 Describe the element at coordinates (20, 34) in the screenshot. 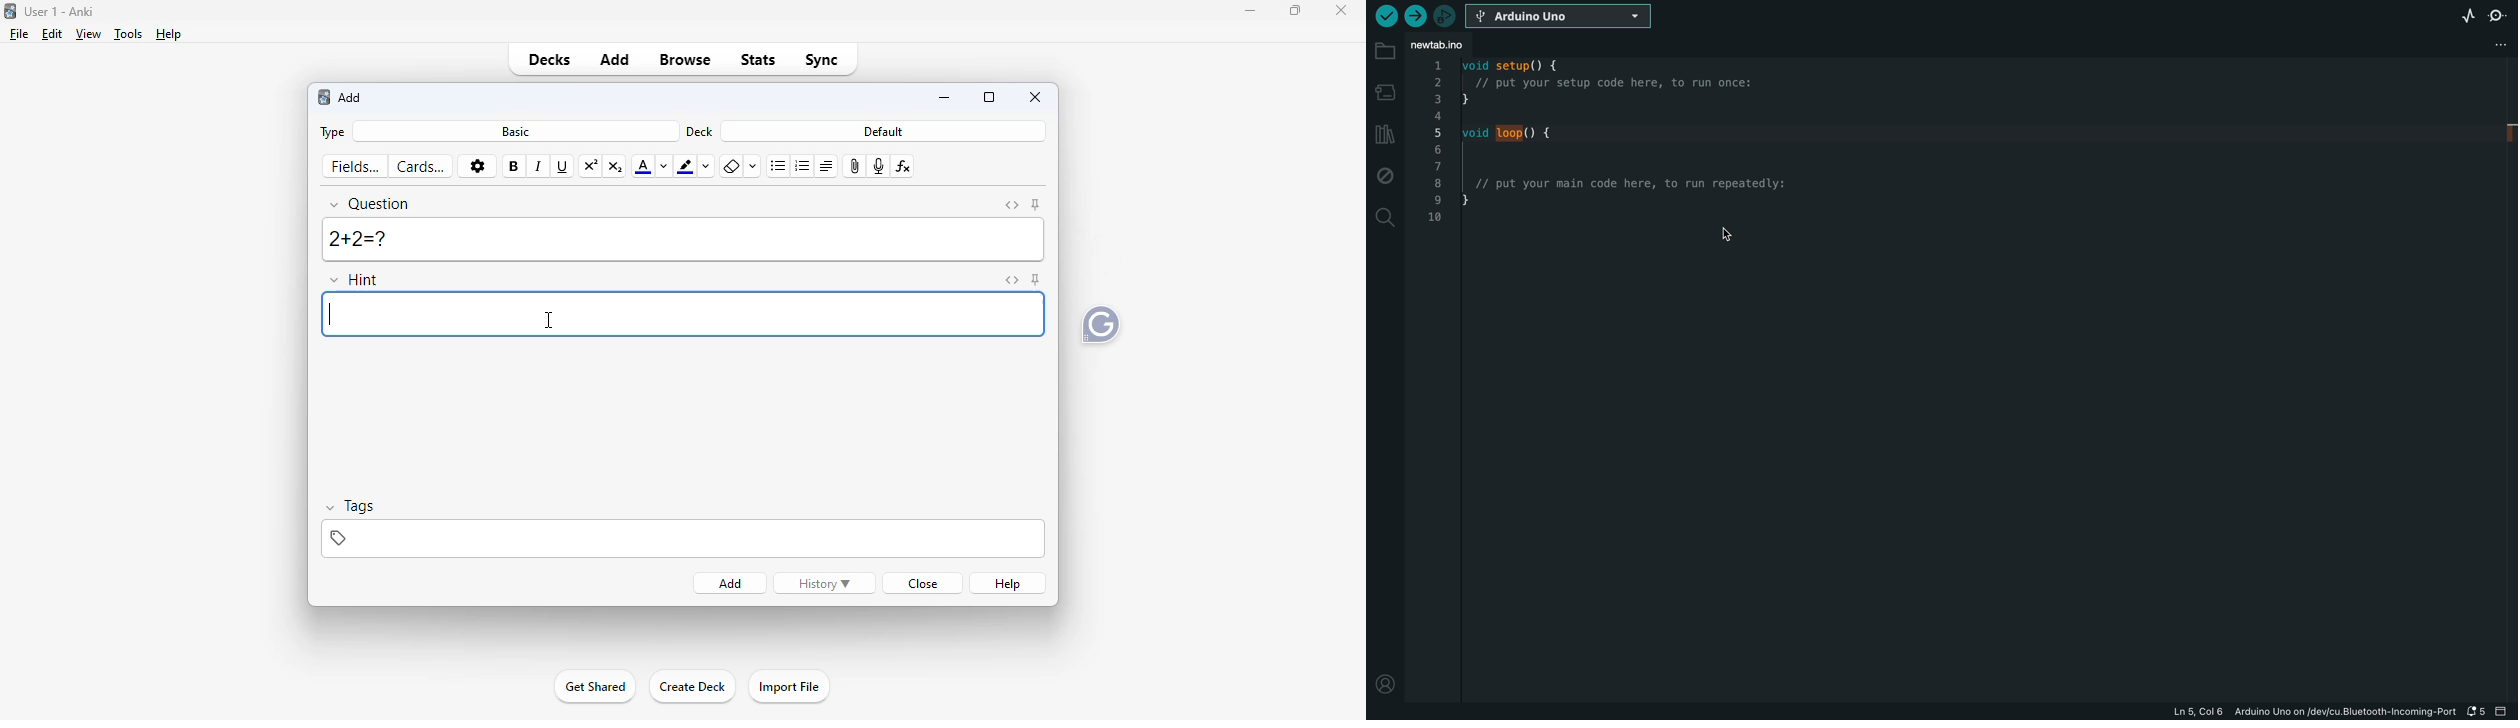

I see `file` at that location.